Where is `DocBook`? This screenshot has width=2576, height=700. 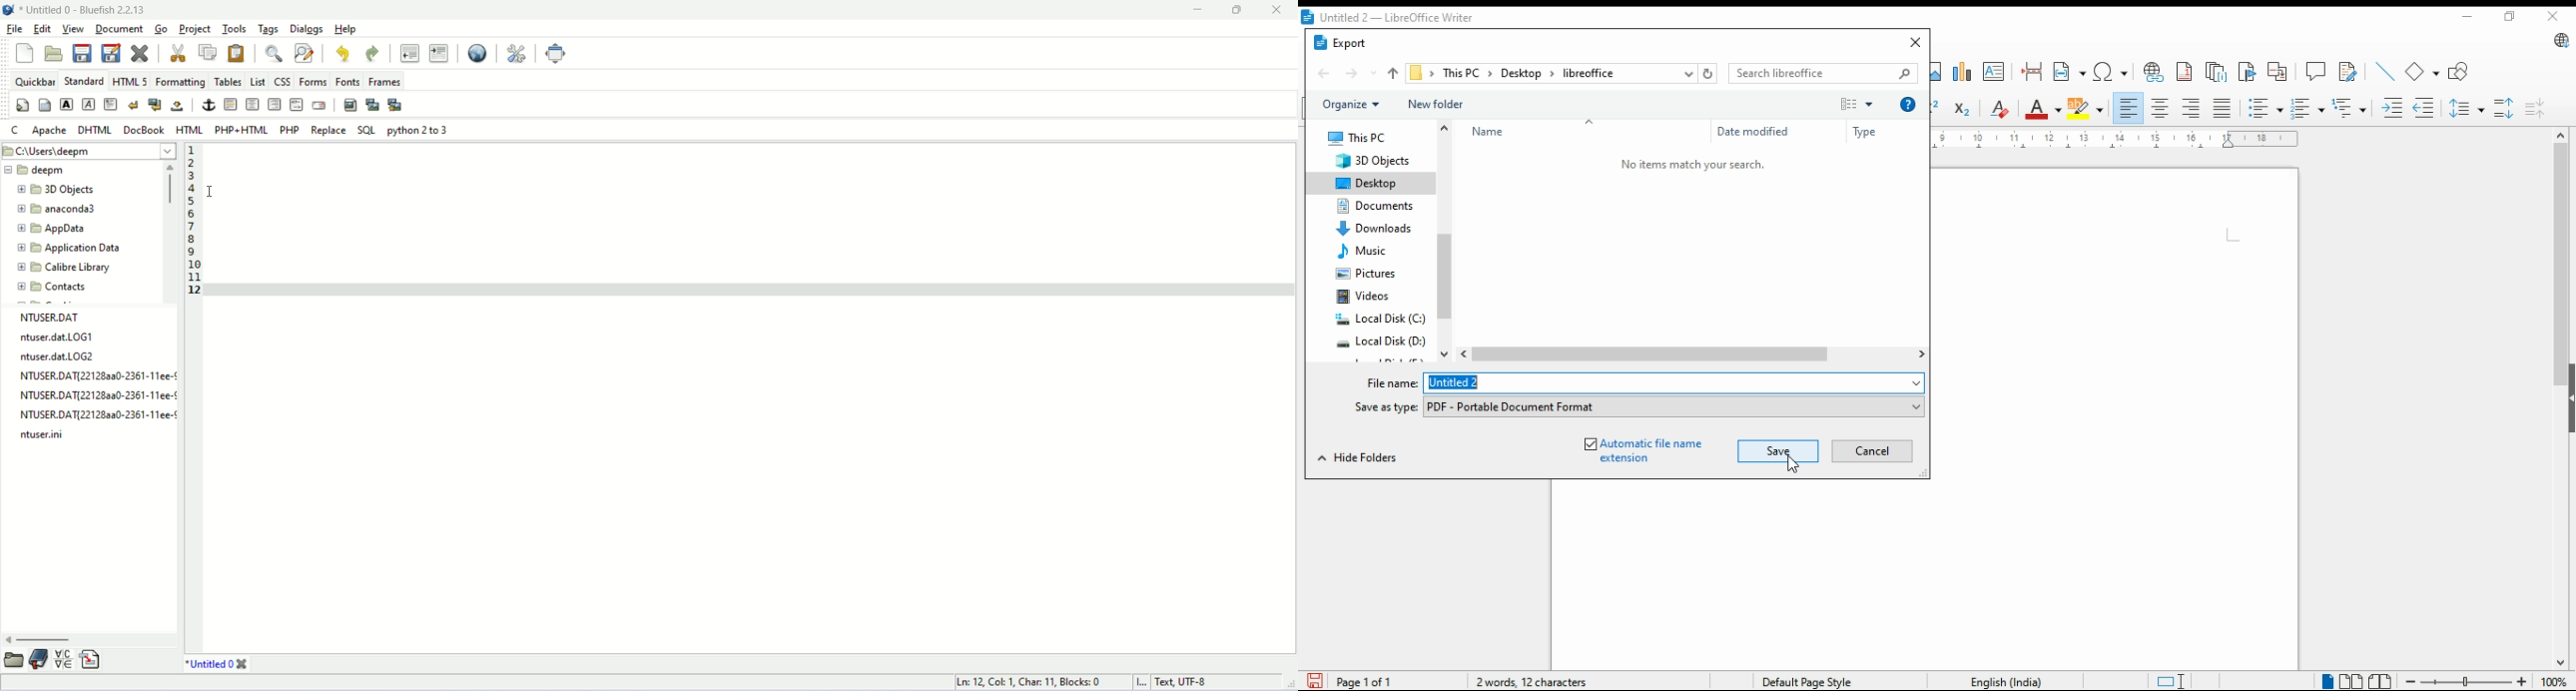 DocBook is located at coordinates (143, 130).